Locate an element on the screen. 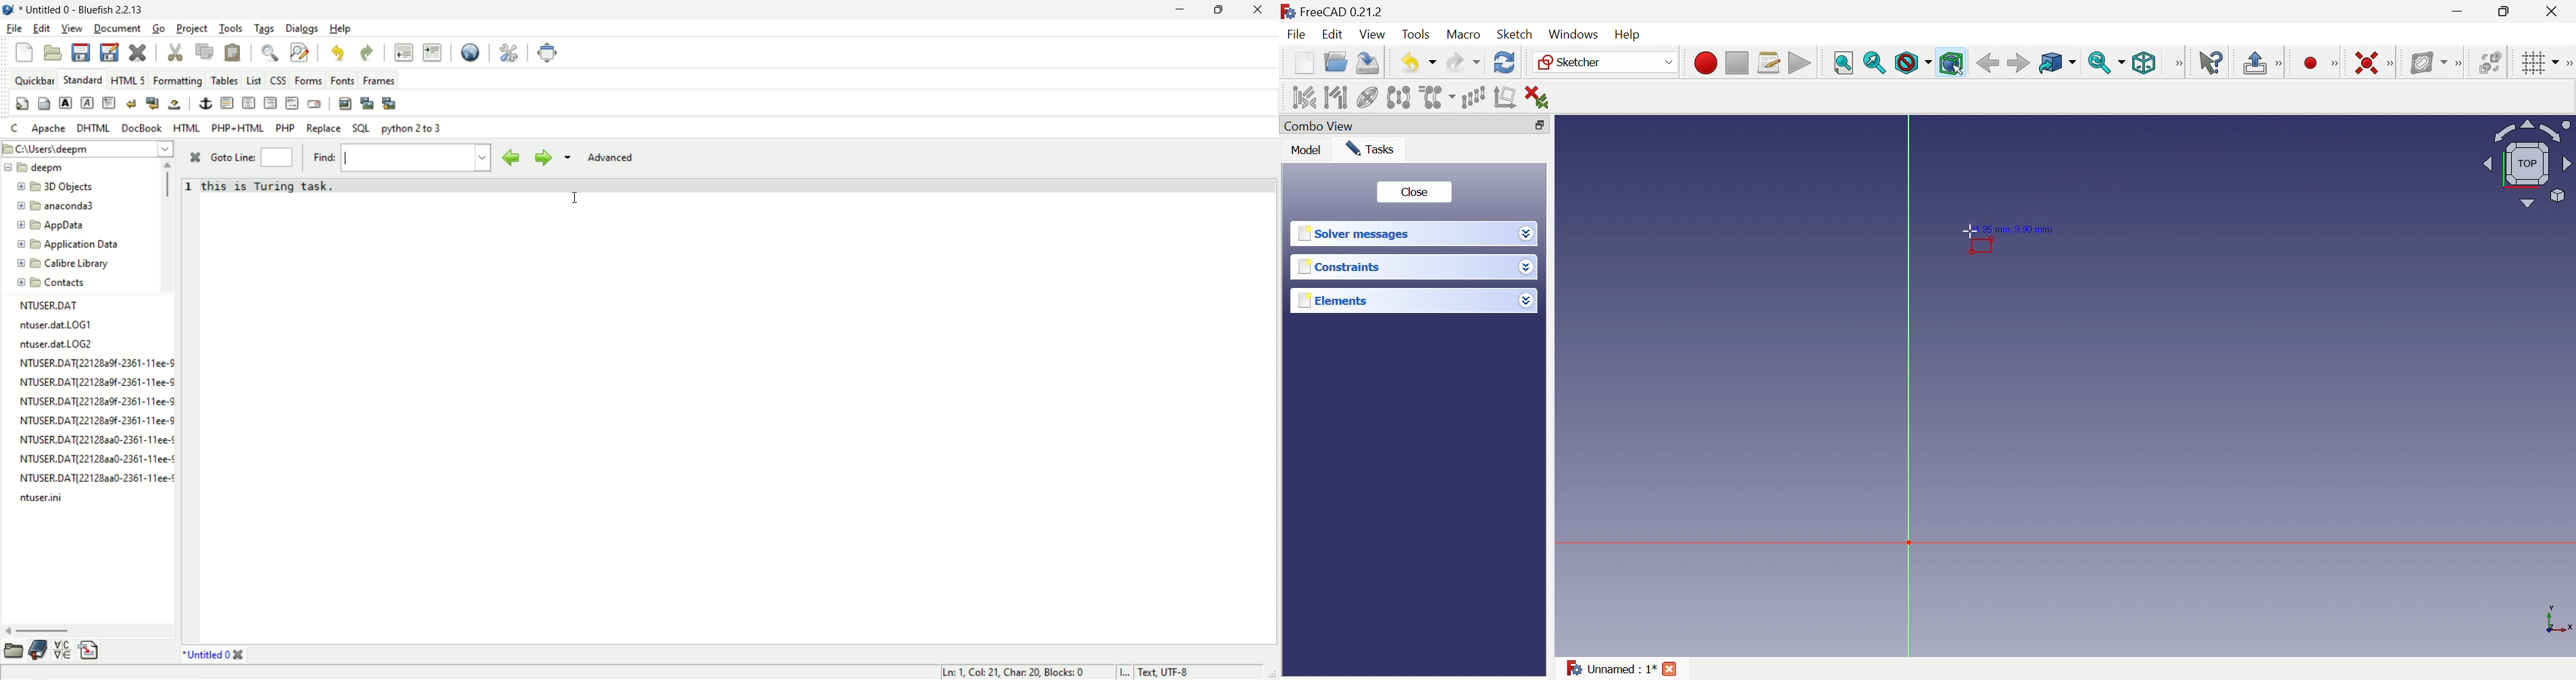  Bounding box is located at coordinates (1952, 64).